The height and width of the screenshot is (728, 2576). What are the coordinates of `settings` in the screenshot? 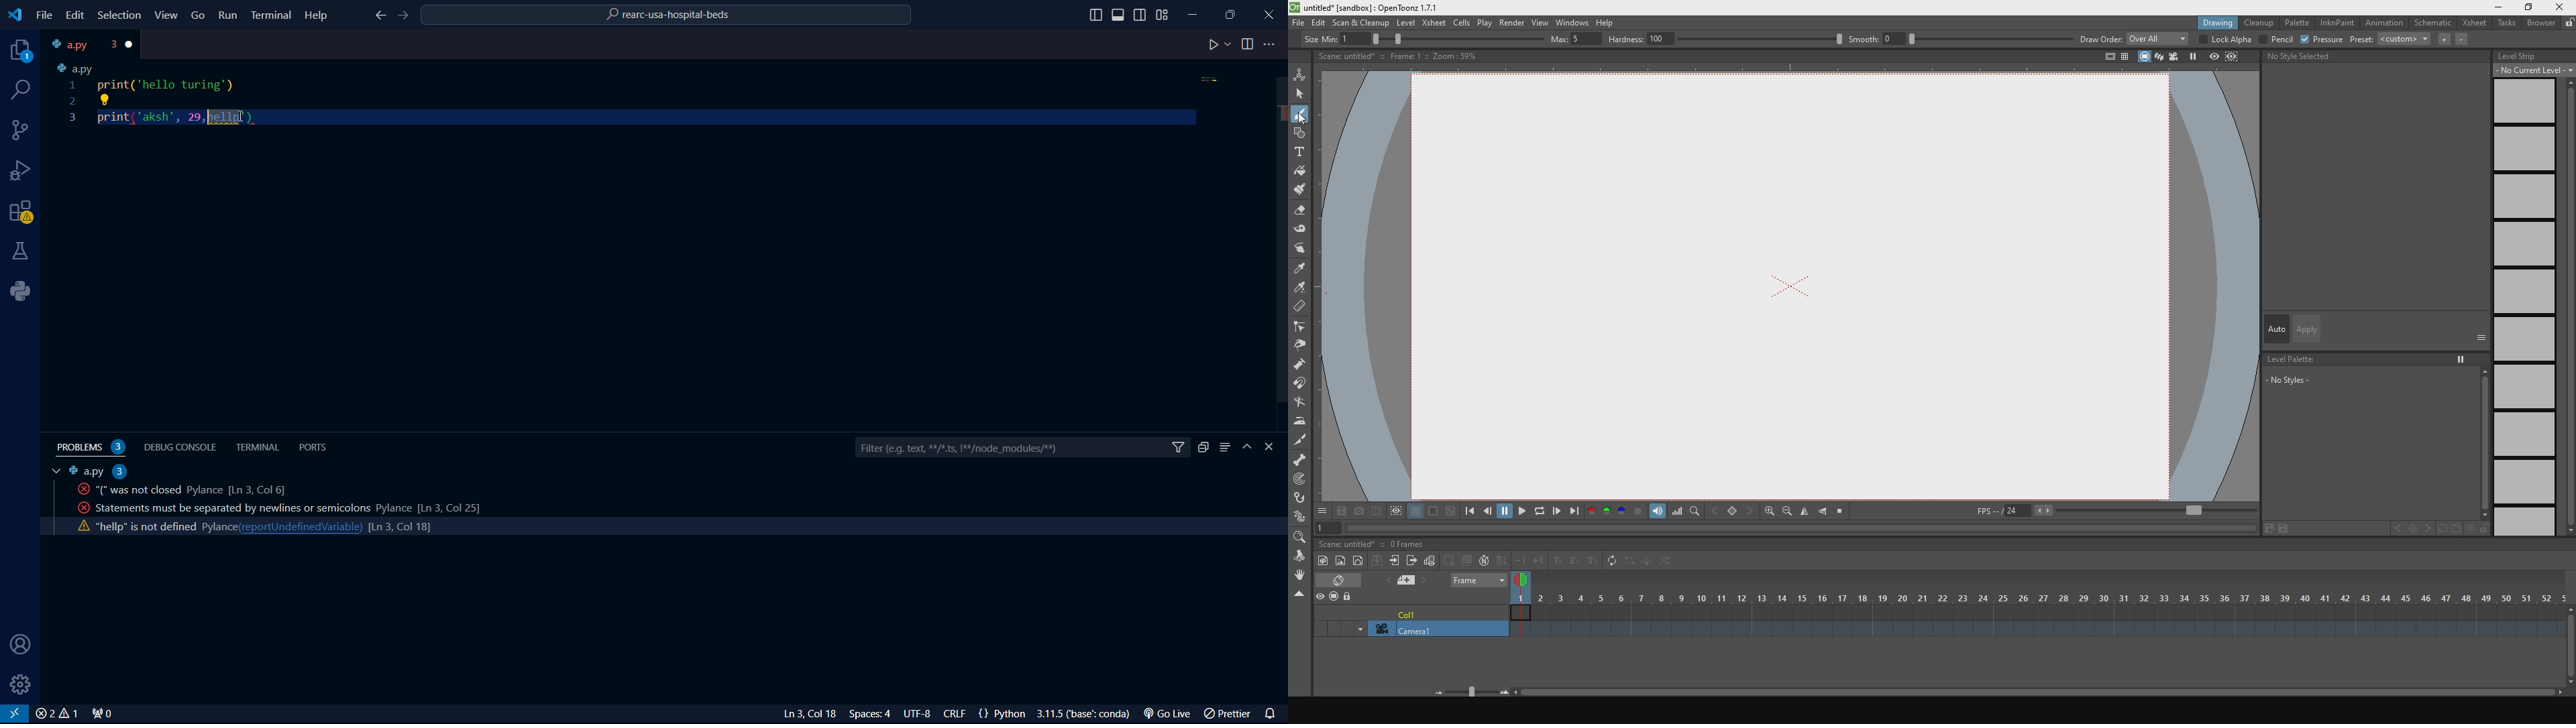 It's located at (21, 684).